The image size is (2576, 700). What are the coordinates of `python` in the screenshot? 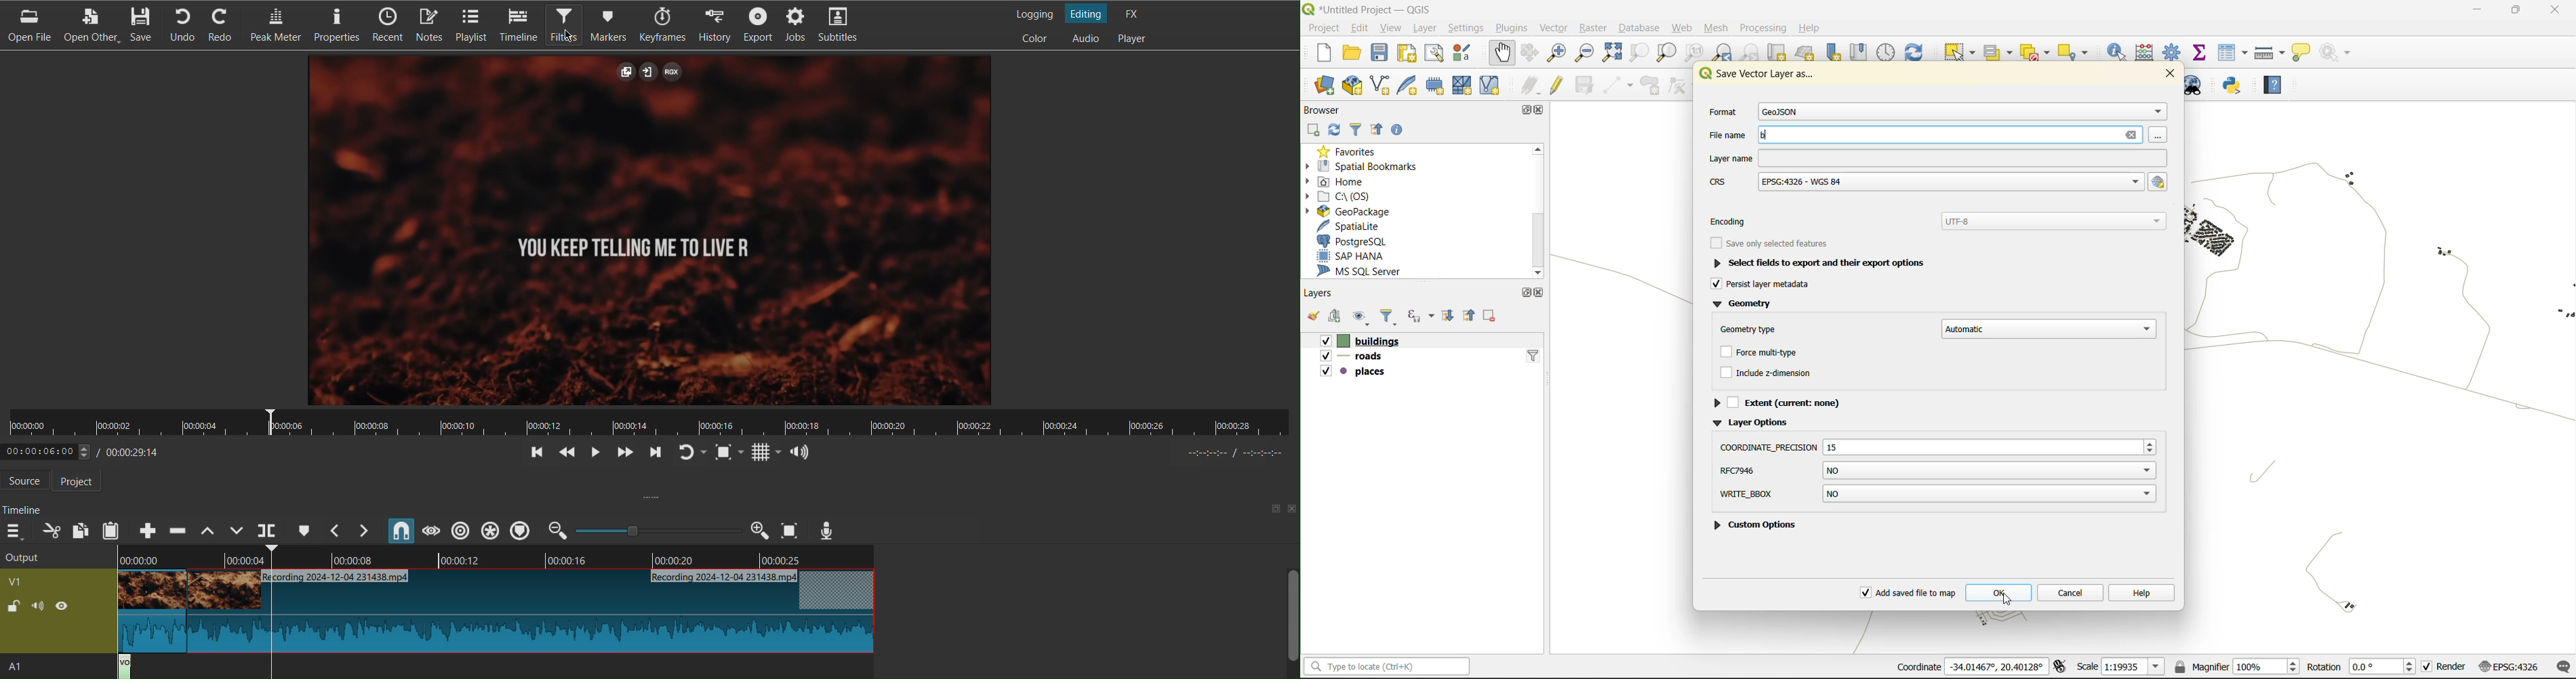 It's located at (2236, 85).